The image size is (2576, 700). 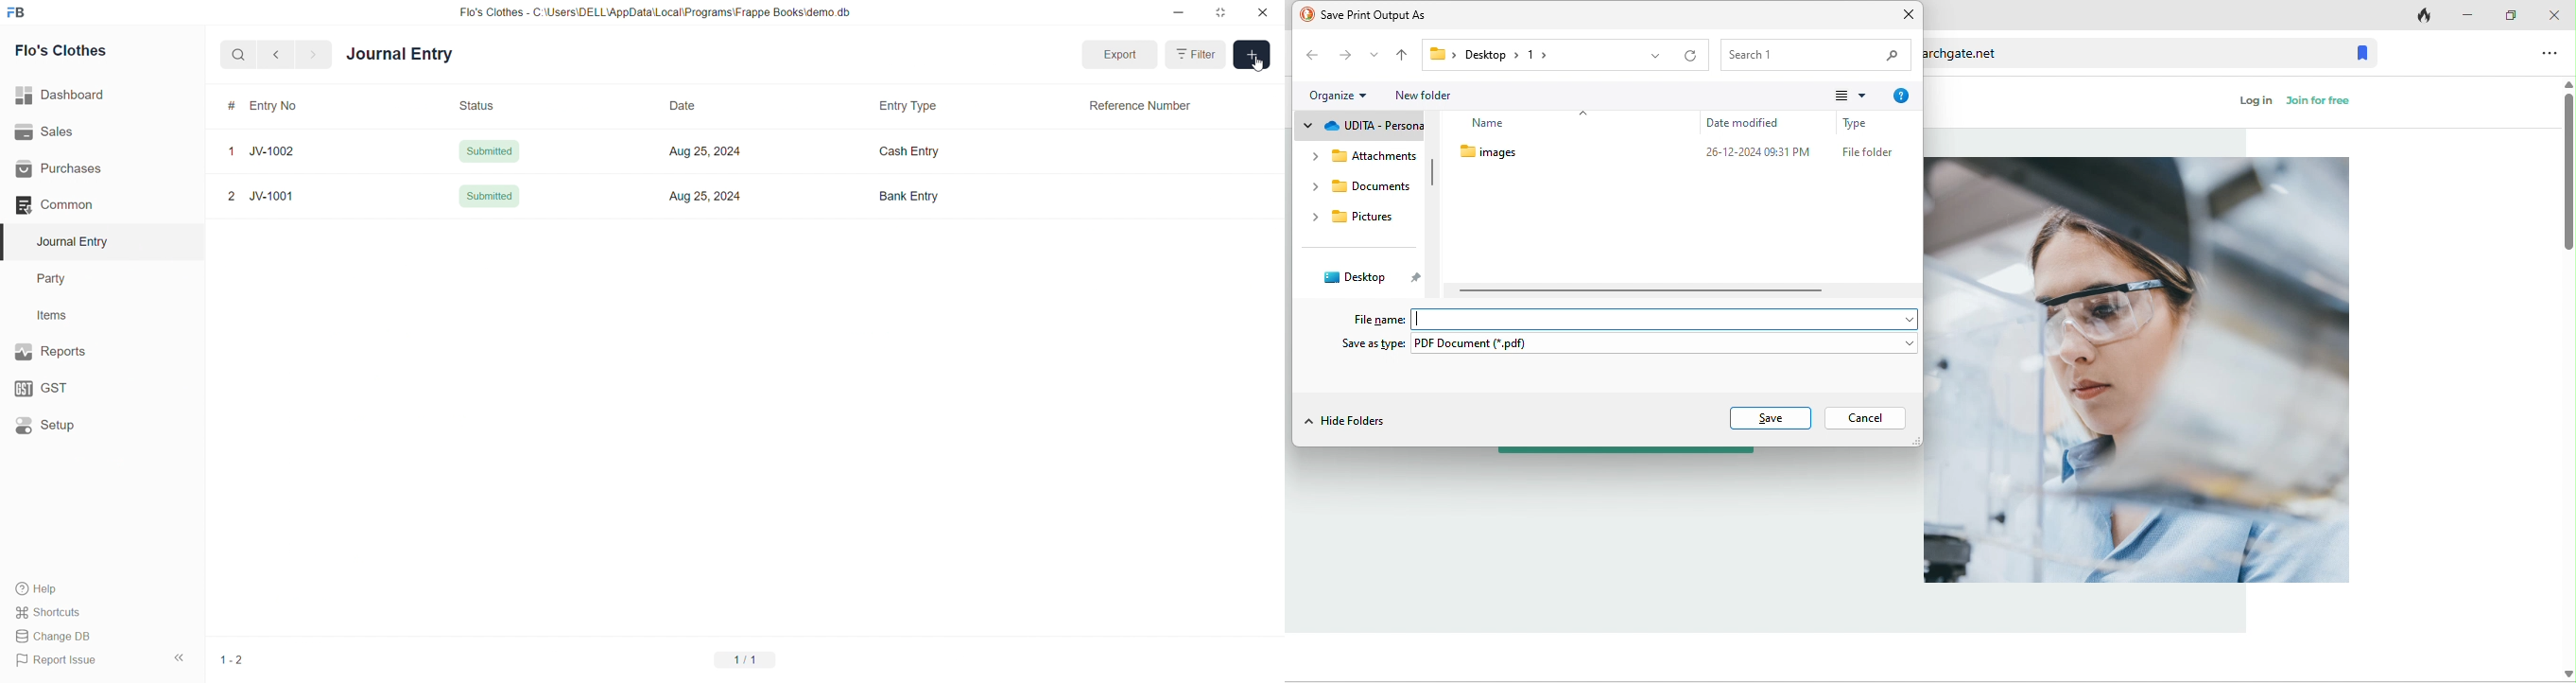 What do you see at coordinates (491, 194) in the screenshot?
I see `Submitted` at bounding box center [491, 194].